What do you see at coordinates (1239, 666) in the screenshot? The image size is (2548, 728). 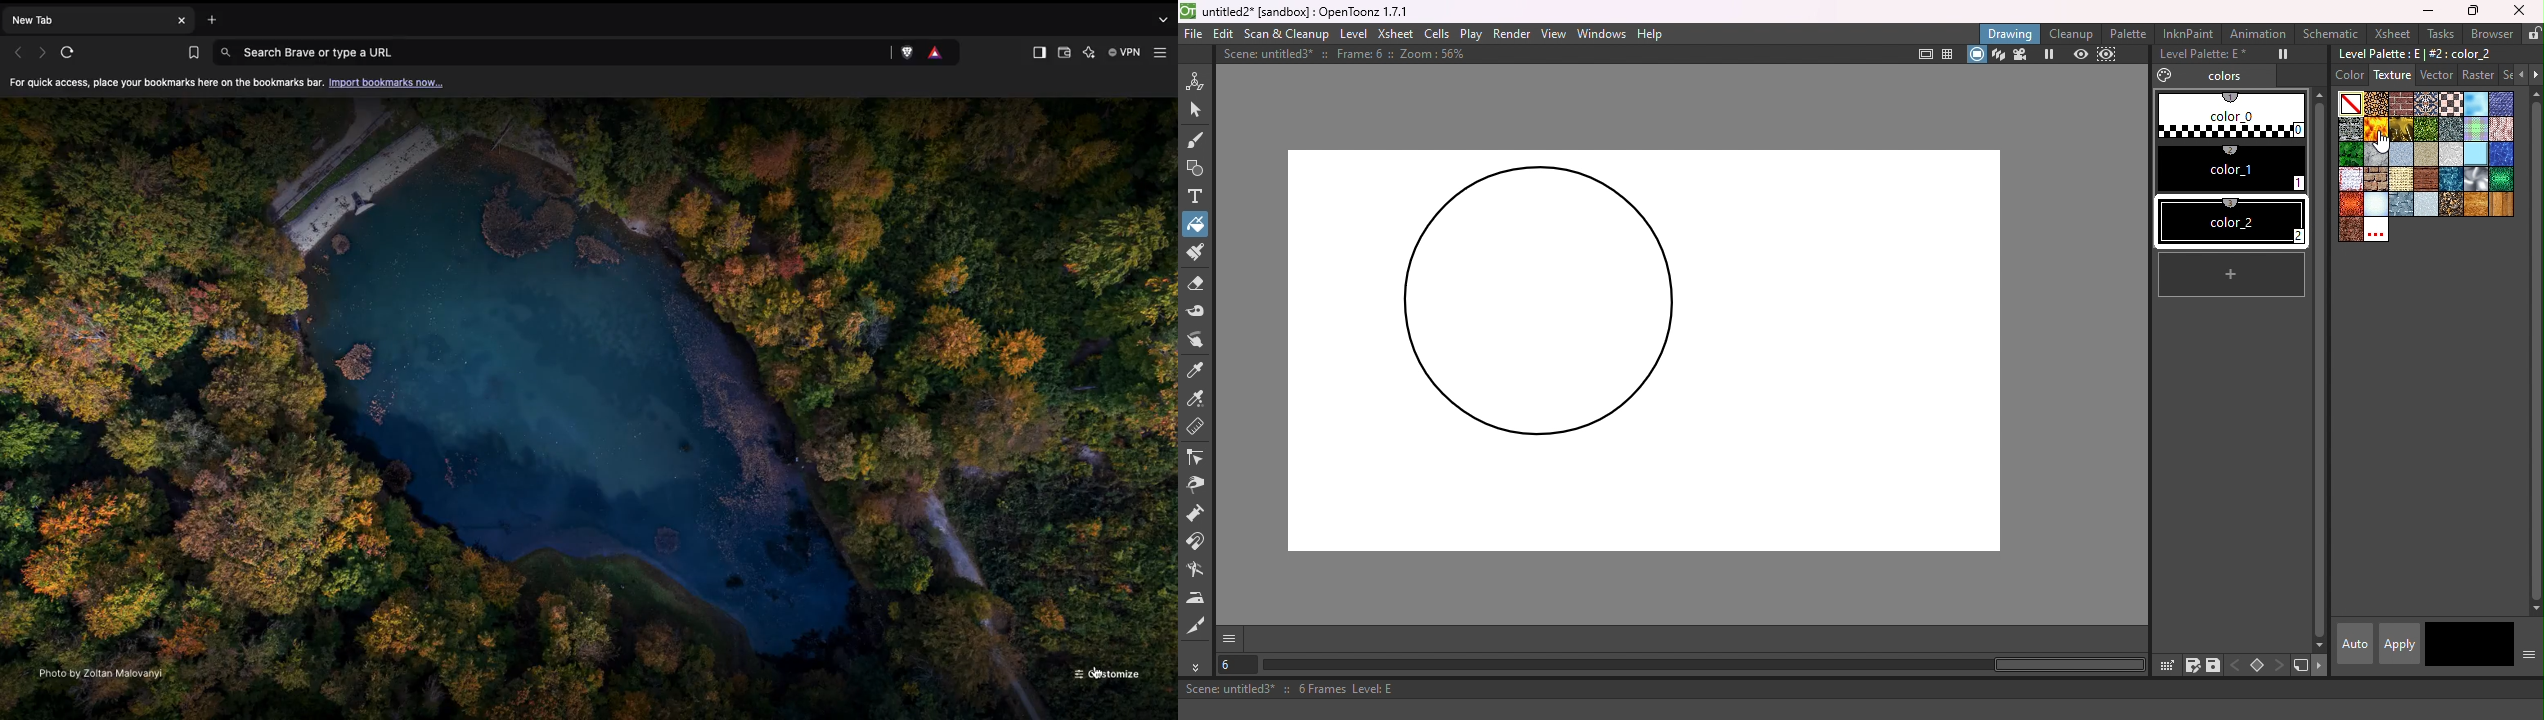 I see `Select the current frame` at bounding box center [1239, 666].